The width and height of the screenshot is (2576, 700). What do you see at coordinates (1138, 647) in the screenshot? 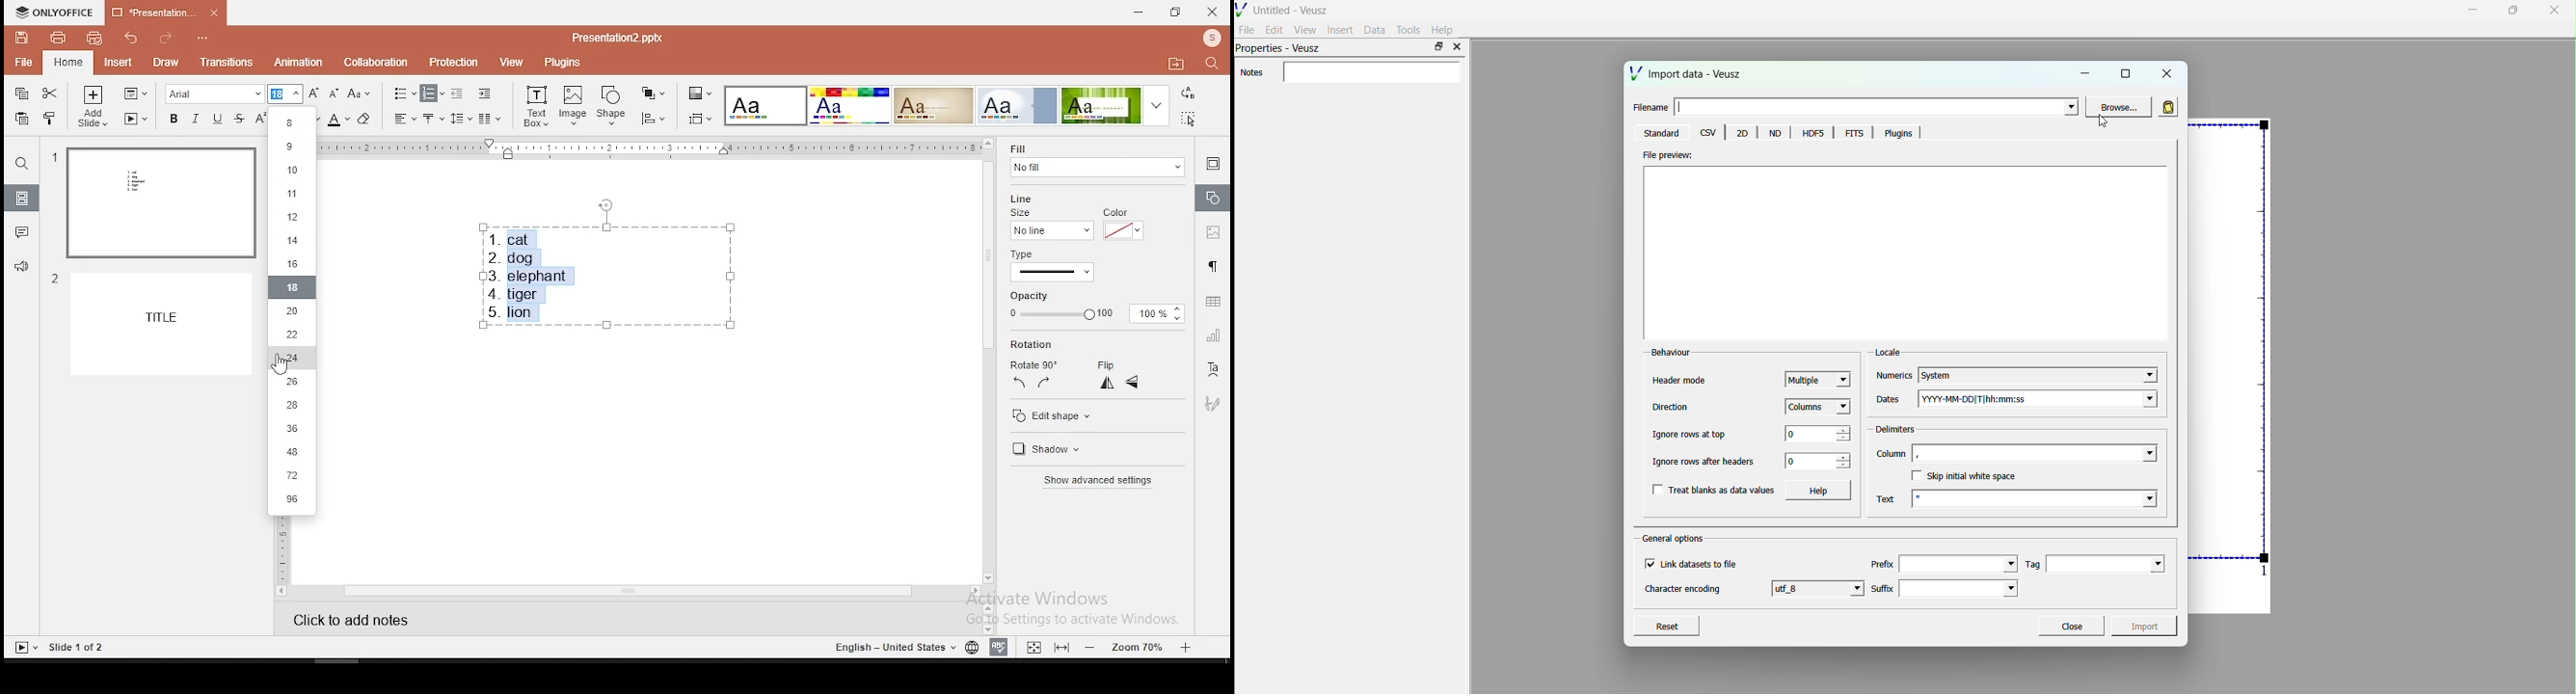
I see `zoom level` at bounding box center [1138, 647].